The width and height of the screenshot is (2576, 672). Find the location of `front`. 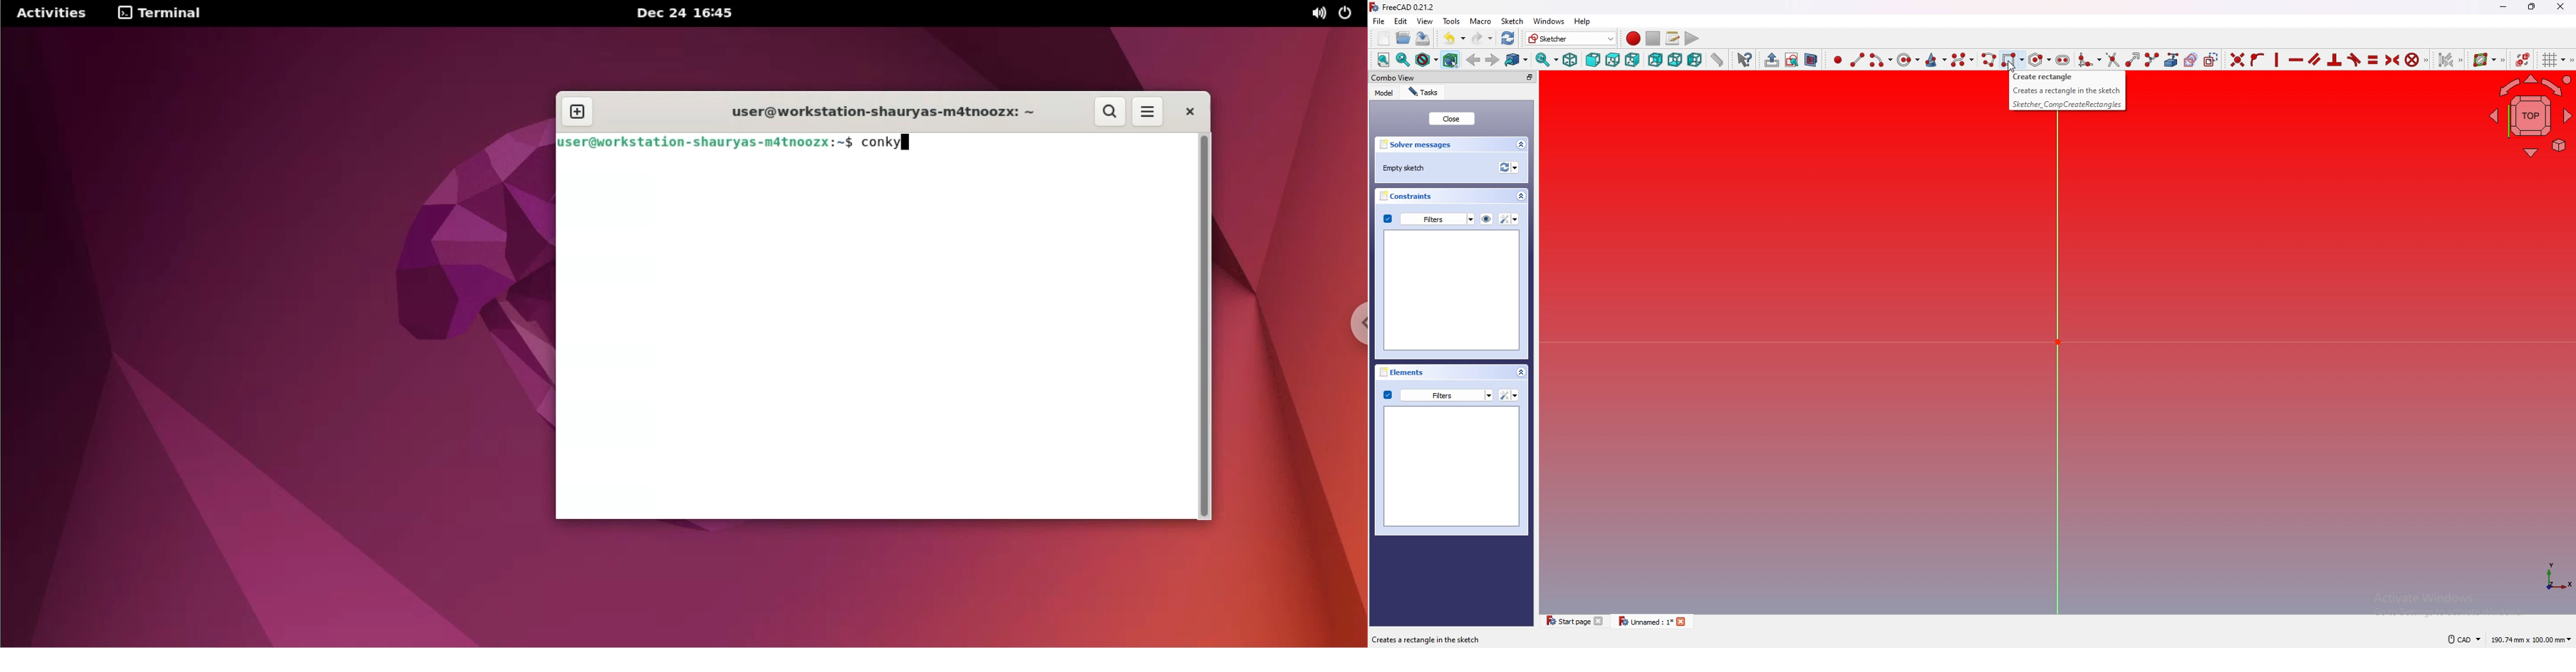

front is located at coordinates (1593, 60).